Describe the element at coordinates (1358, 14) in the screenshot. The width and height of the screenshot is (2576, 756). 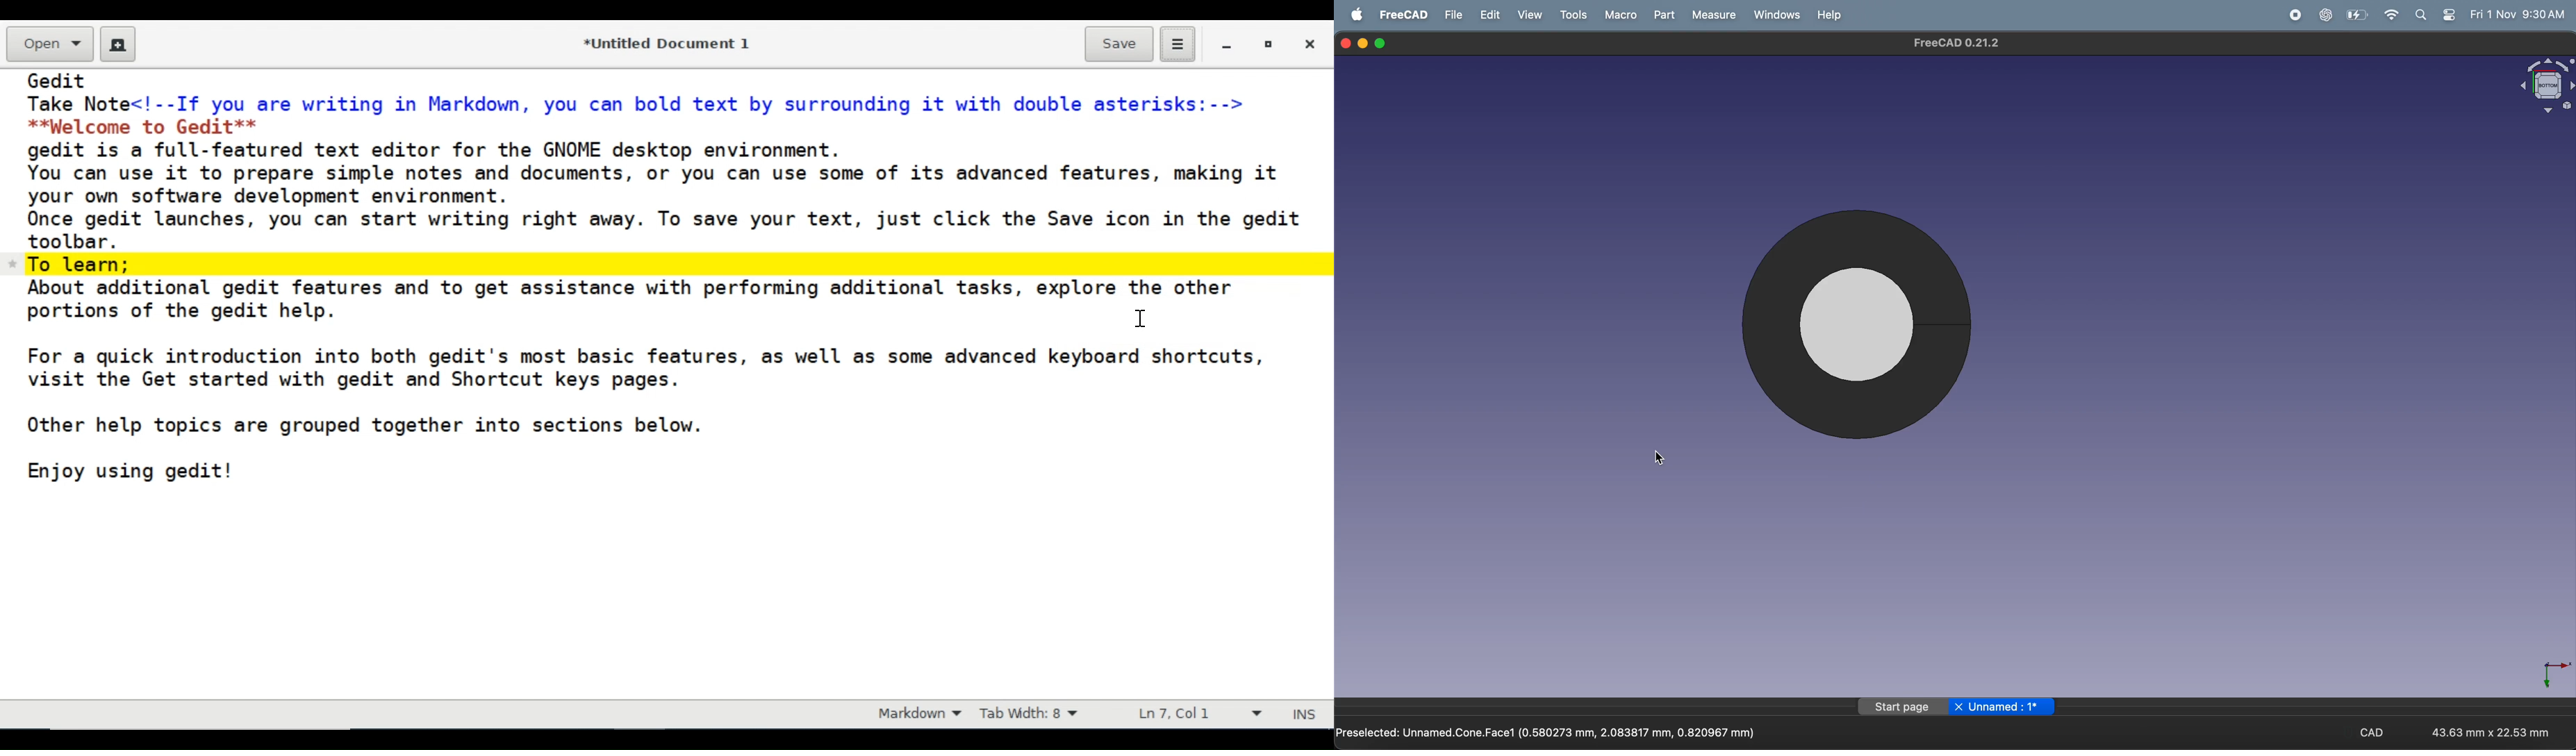
I see `apple menu` at that location.